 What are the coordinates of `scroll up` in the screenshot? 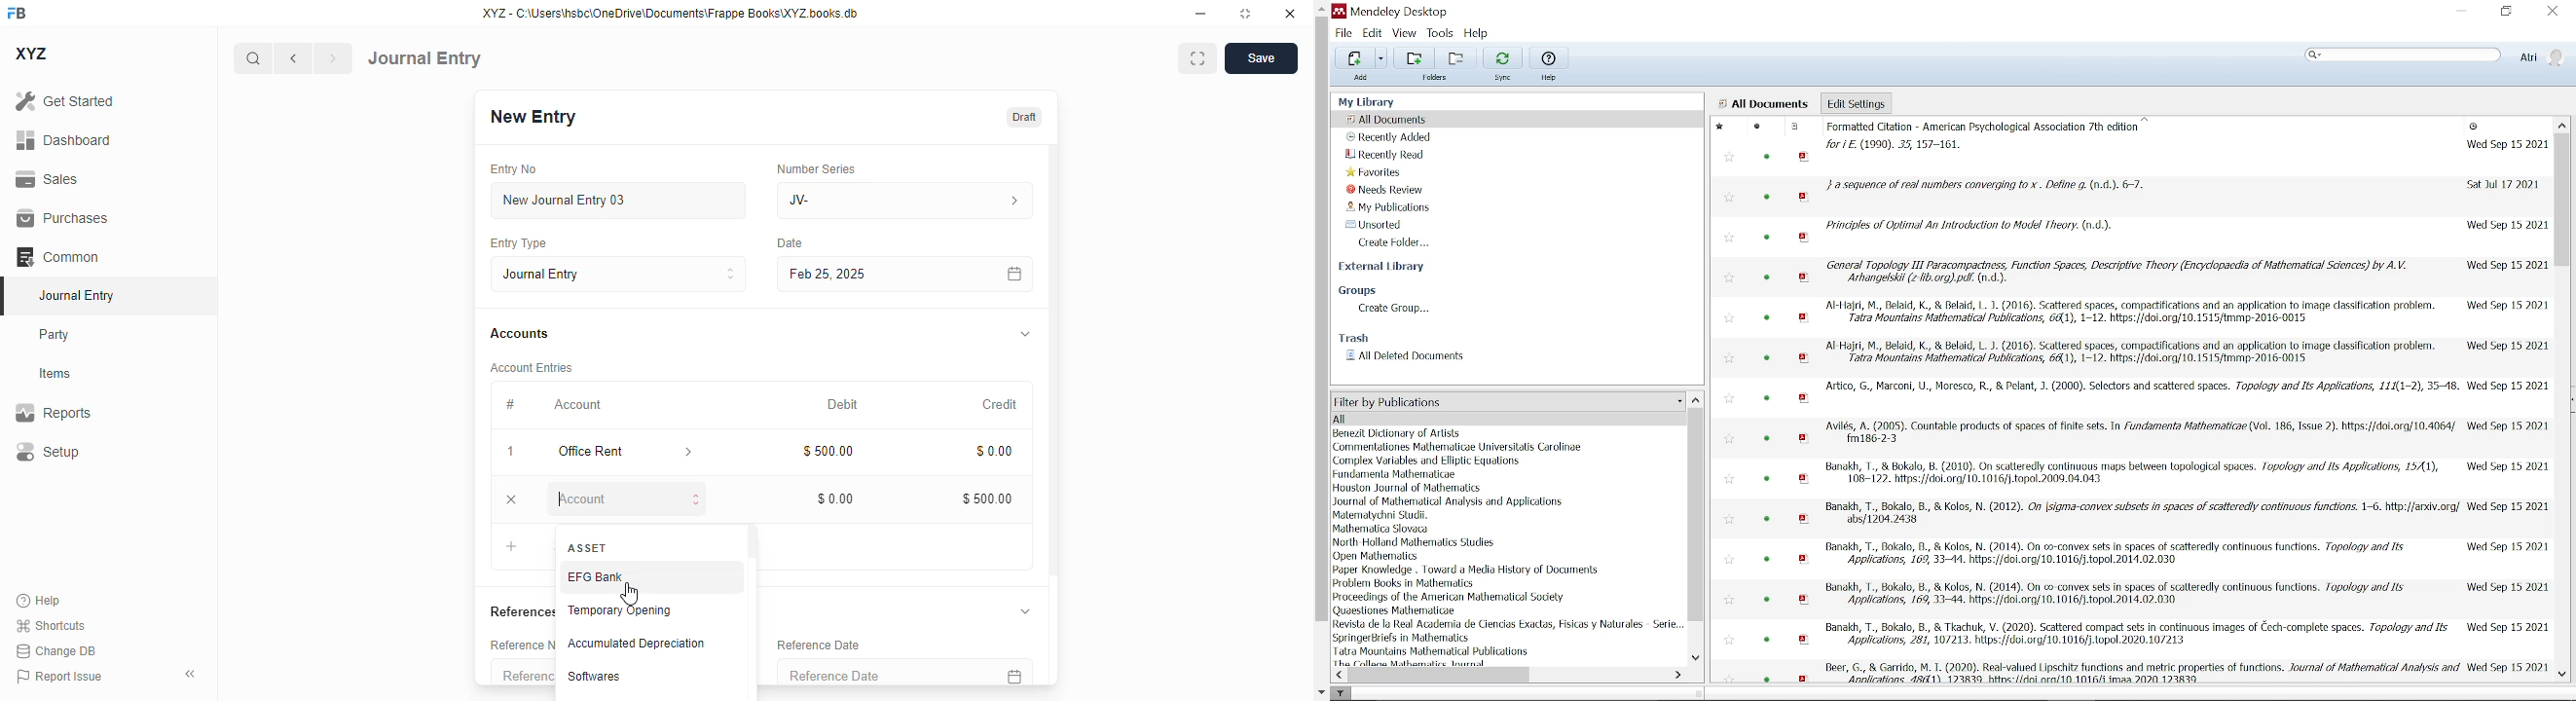 It's located at (1321, 10).